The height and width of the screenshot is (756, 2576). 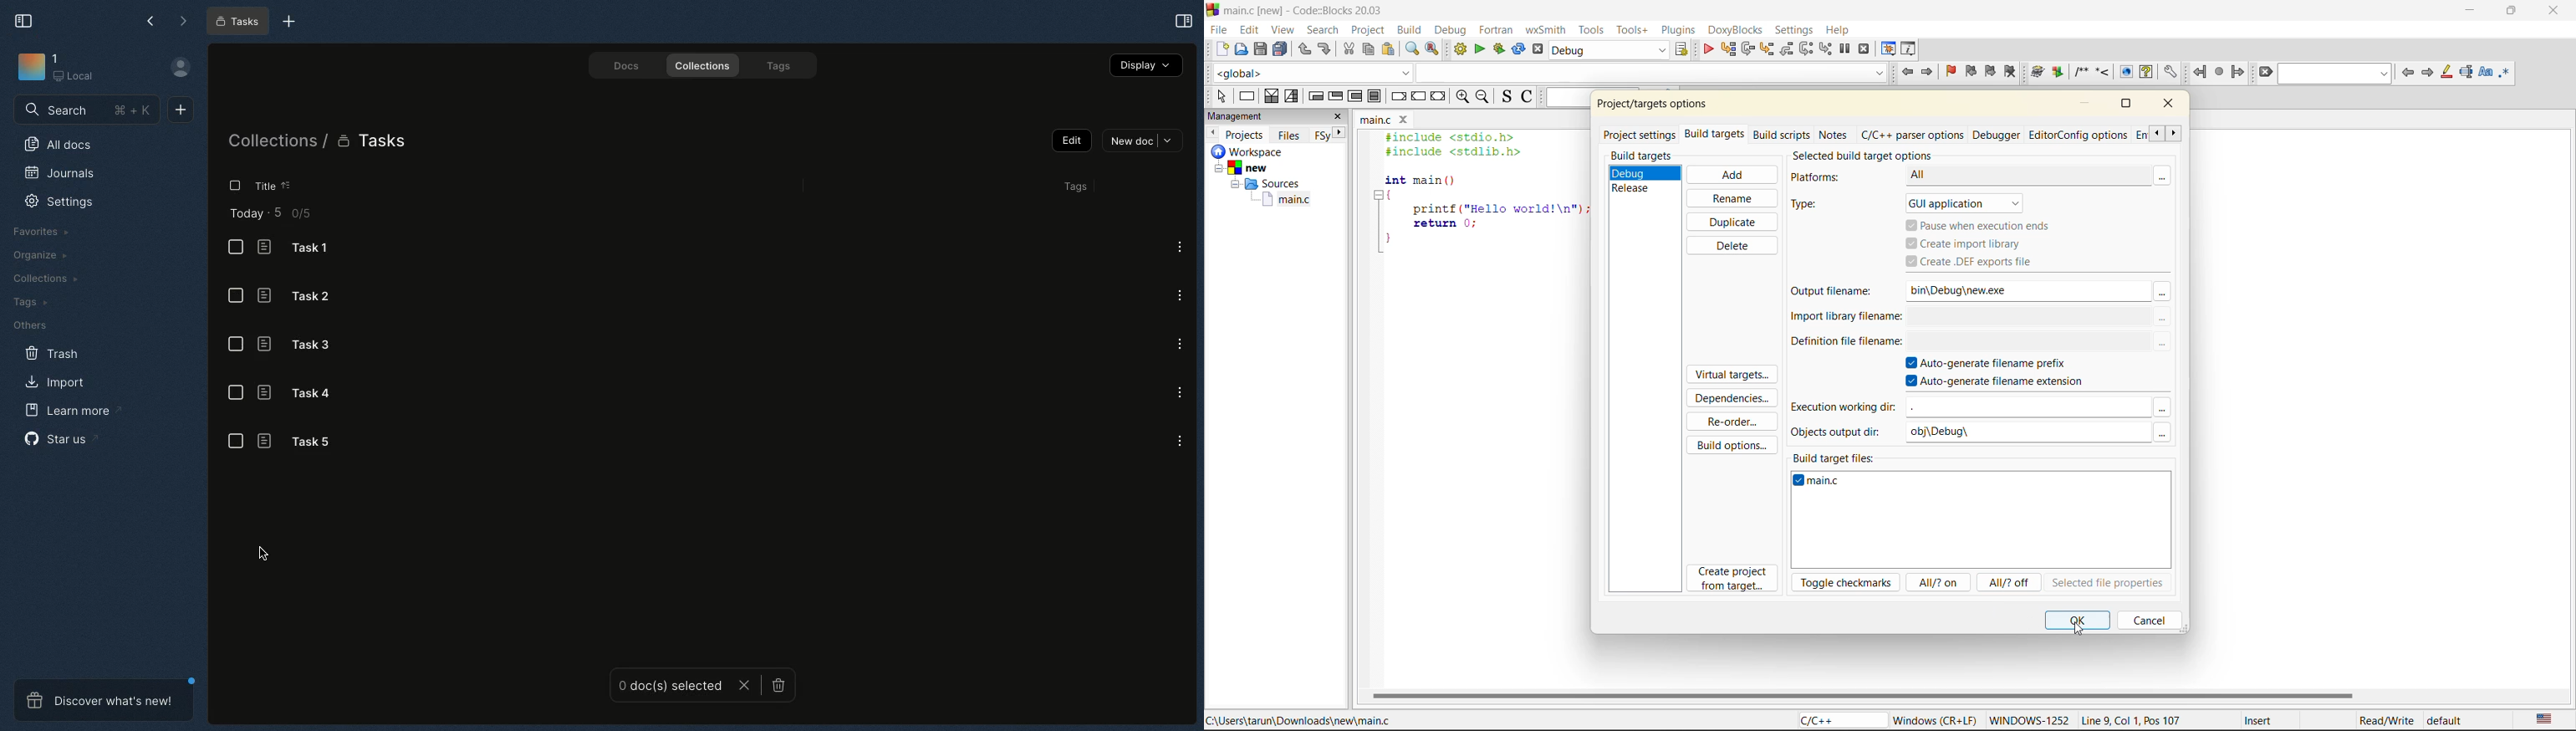 I want to click on main.c, so click(x=1269, y=200).